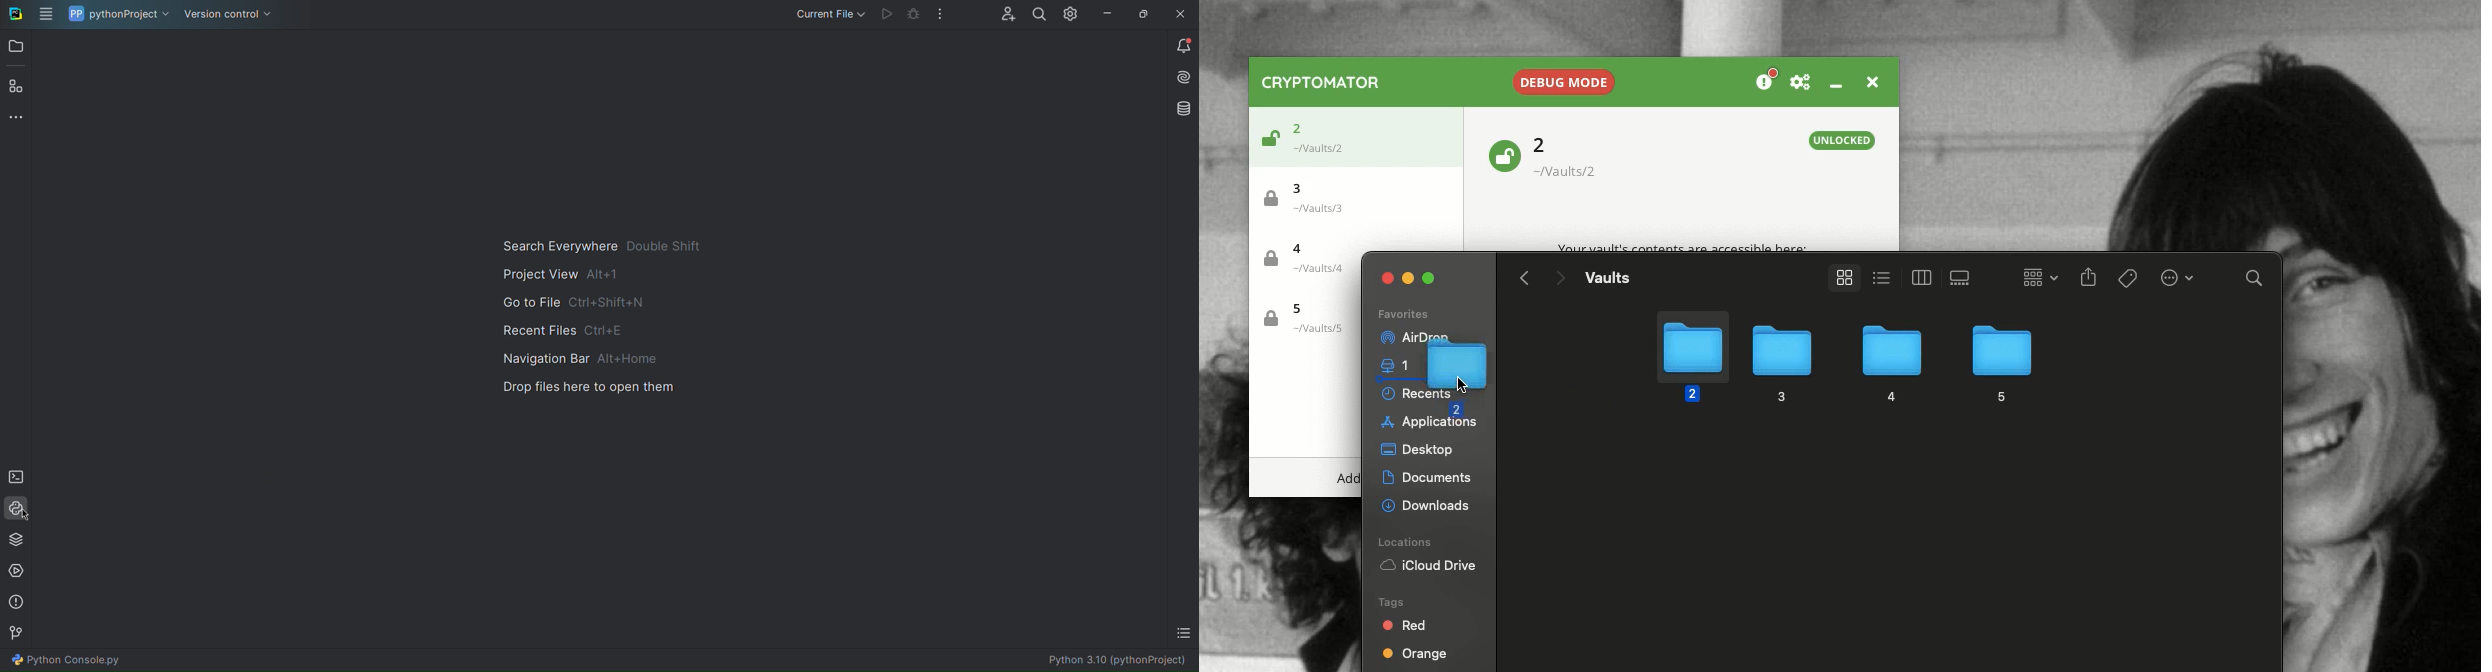 Image resolution: width=2492 pixels, height=672 pixels. What do you see at coordinates (1402, 315) in the screenshot?
I see `Favorites list` at bounding box center [1402, 315].